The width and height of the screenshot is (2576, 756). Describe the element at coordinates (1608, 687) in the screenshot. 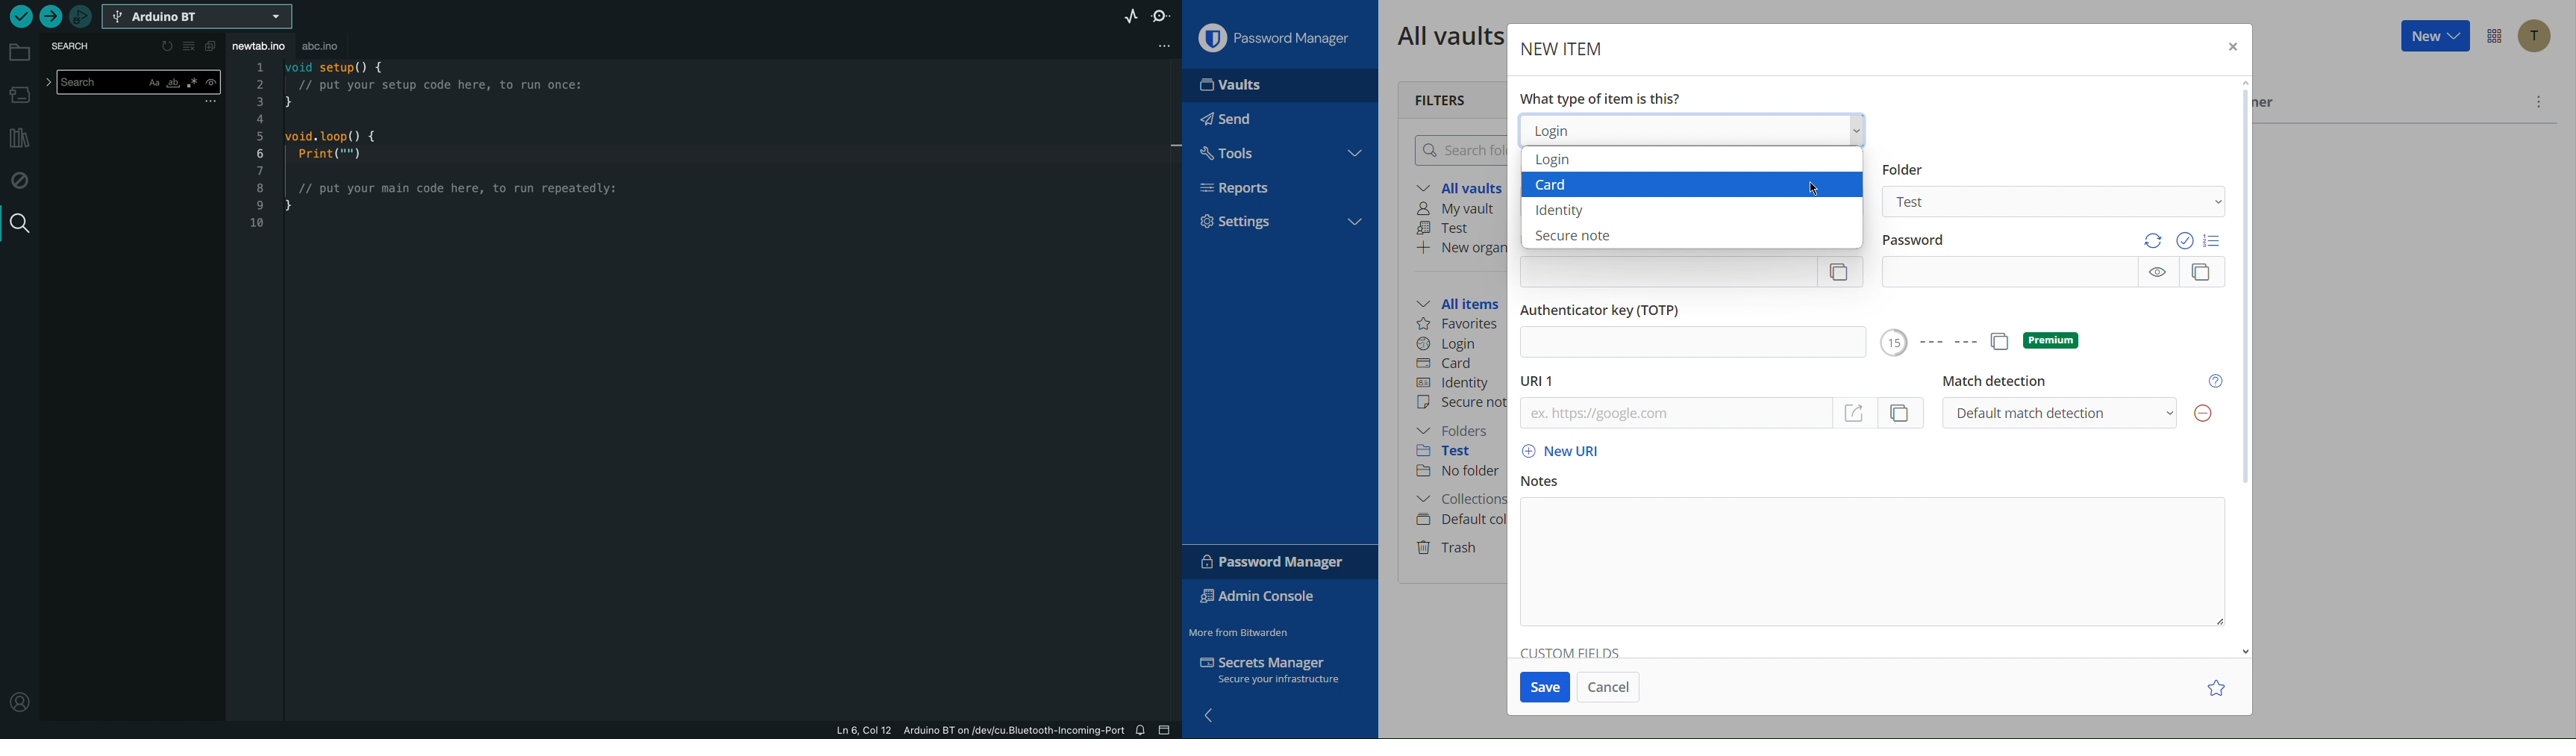

I see `Cancel` at that location.